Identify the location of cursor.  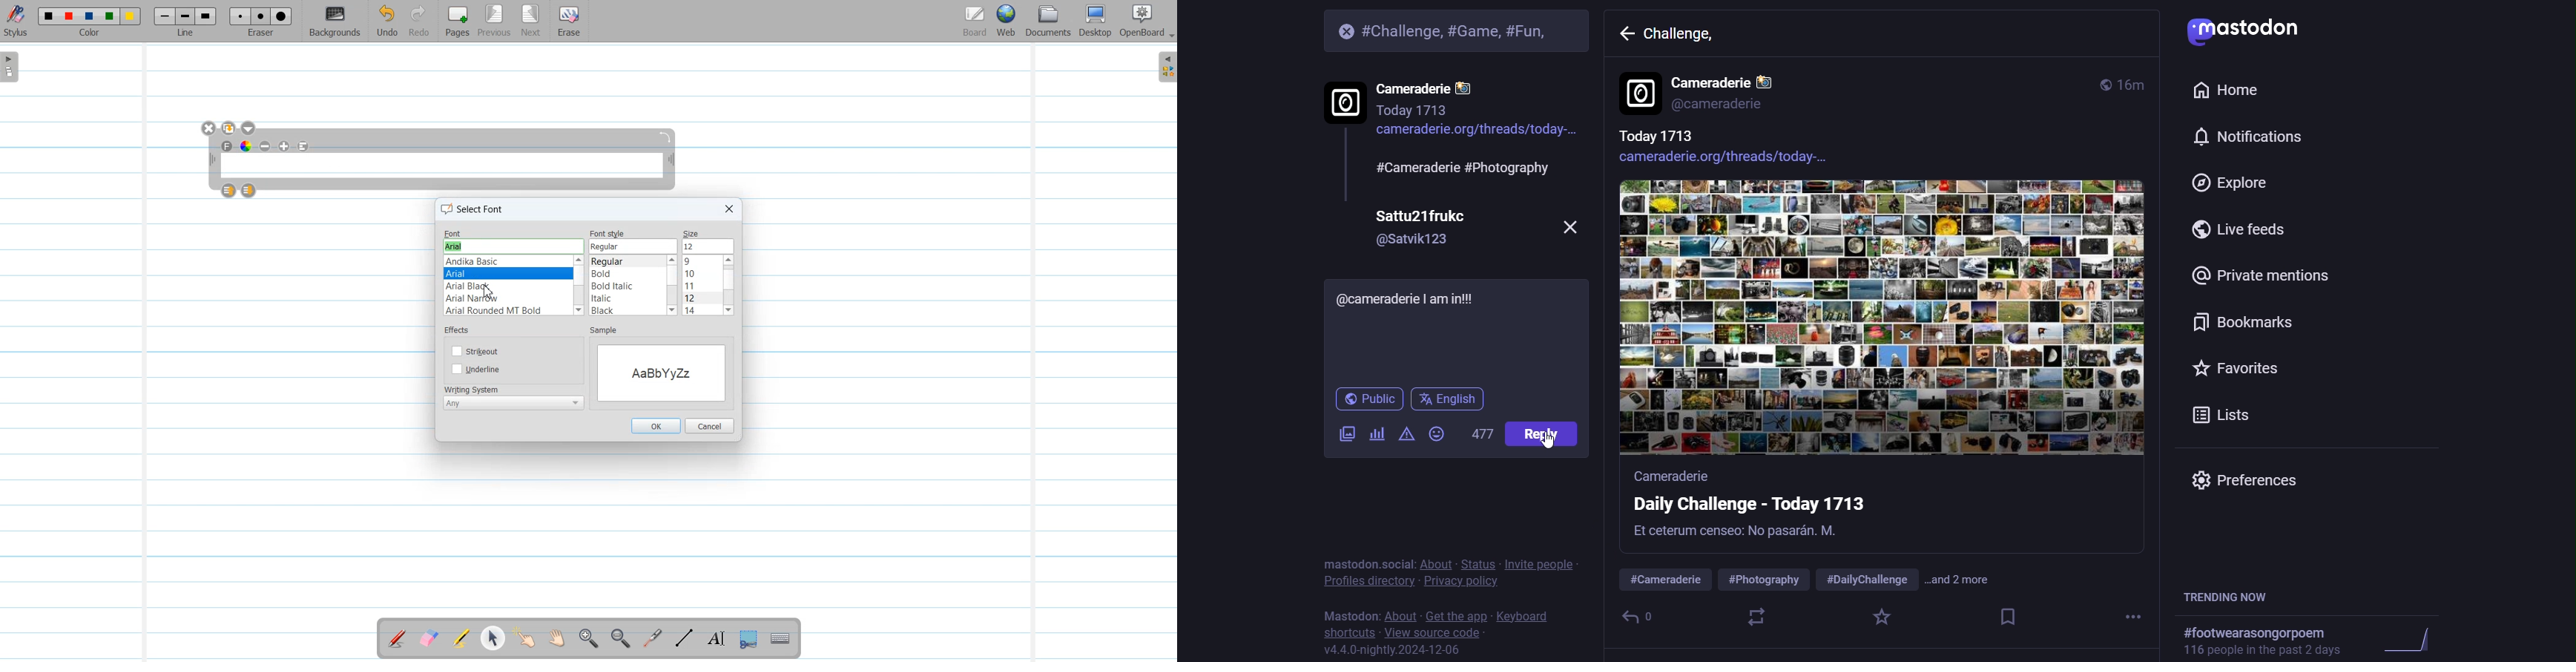
(1545, 445).